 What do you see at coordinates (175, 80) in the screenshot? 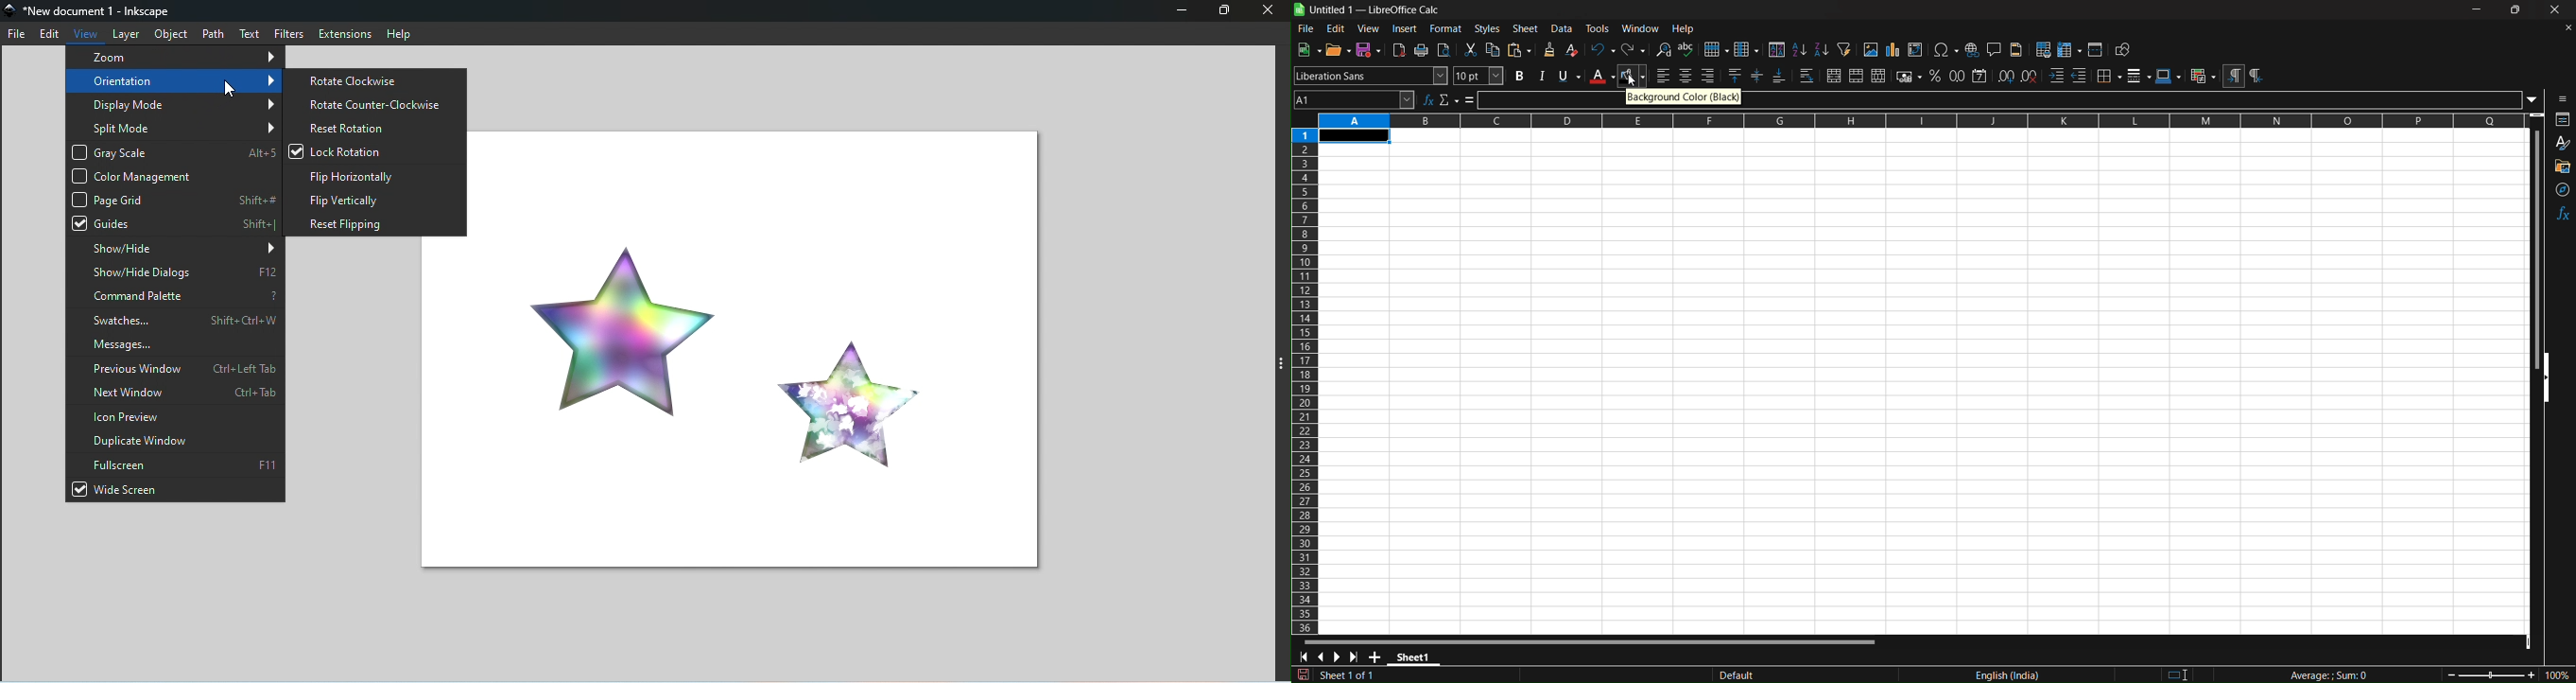
I see `Orientation` at bounding box center [175, 80].